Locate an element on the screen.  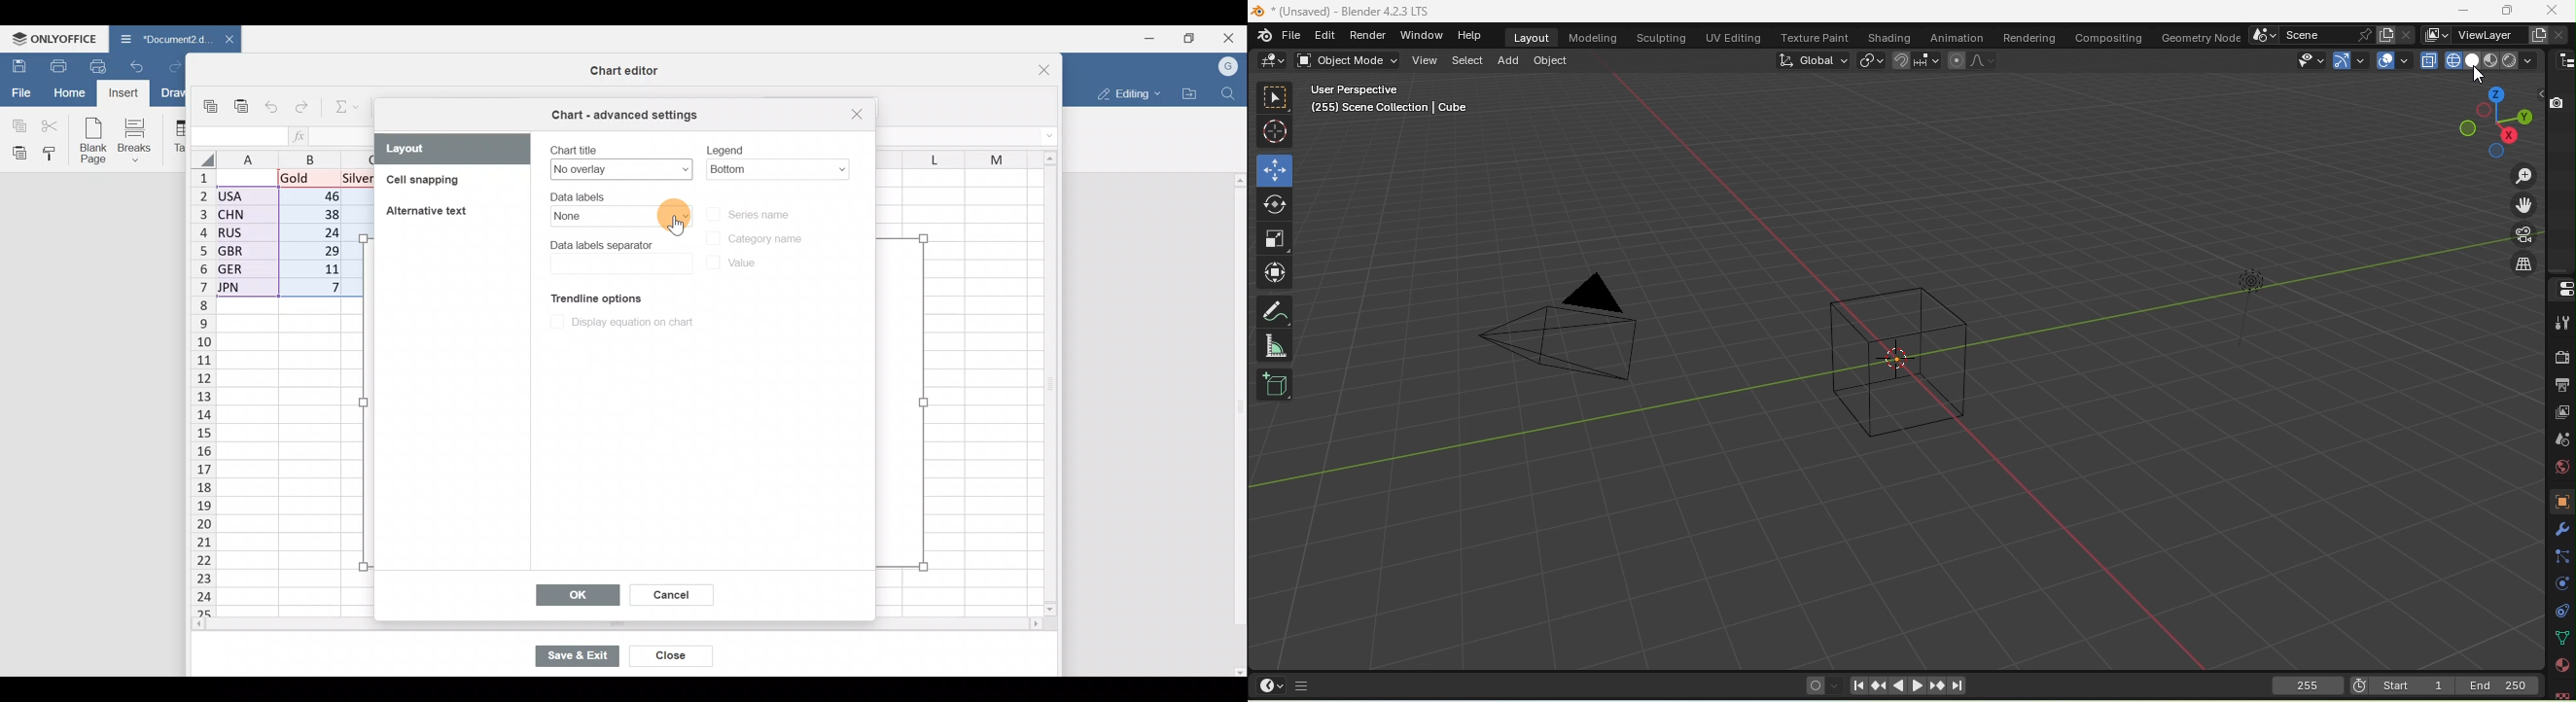
Save is located at coordinates (16, 66).